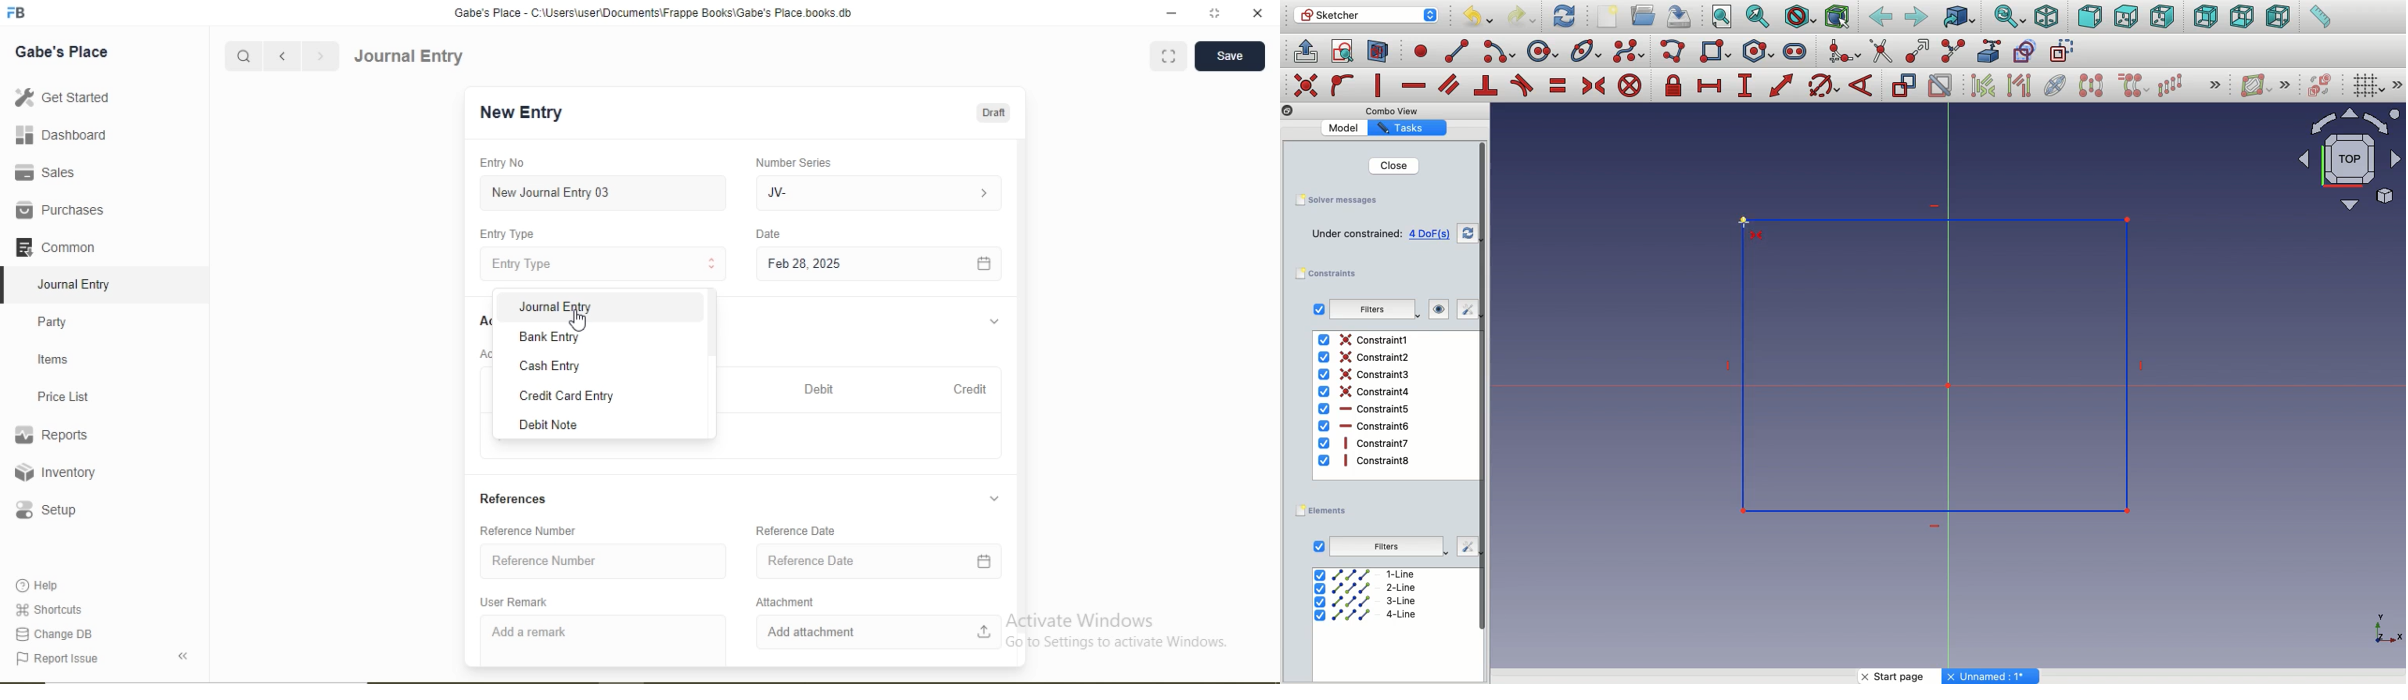  Describe the element at coordinates (1466, 546) in the screenshot. I see `edit` at that location.